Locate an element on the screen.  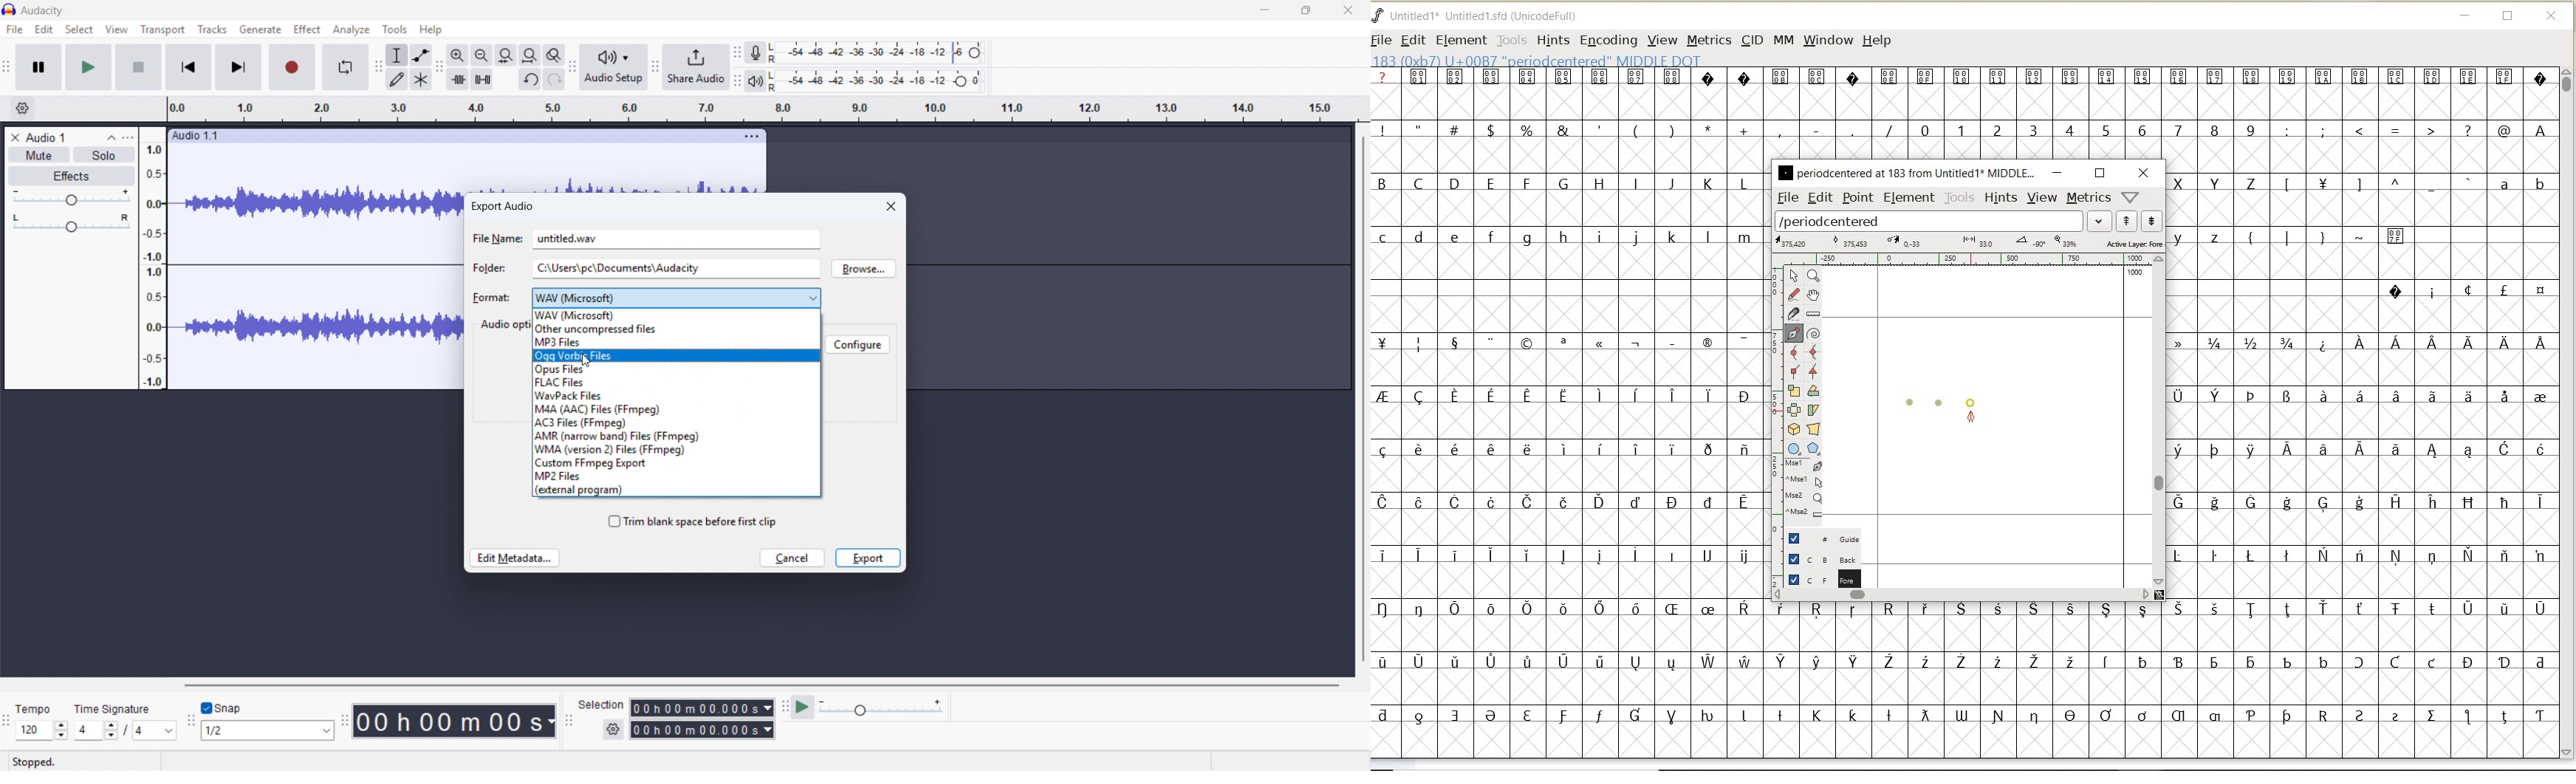
HINTS is located at coordinates (1552, 40).